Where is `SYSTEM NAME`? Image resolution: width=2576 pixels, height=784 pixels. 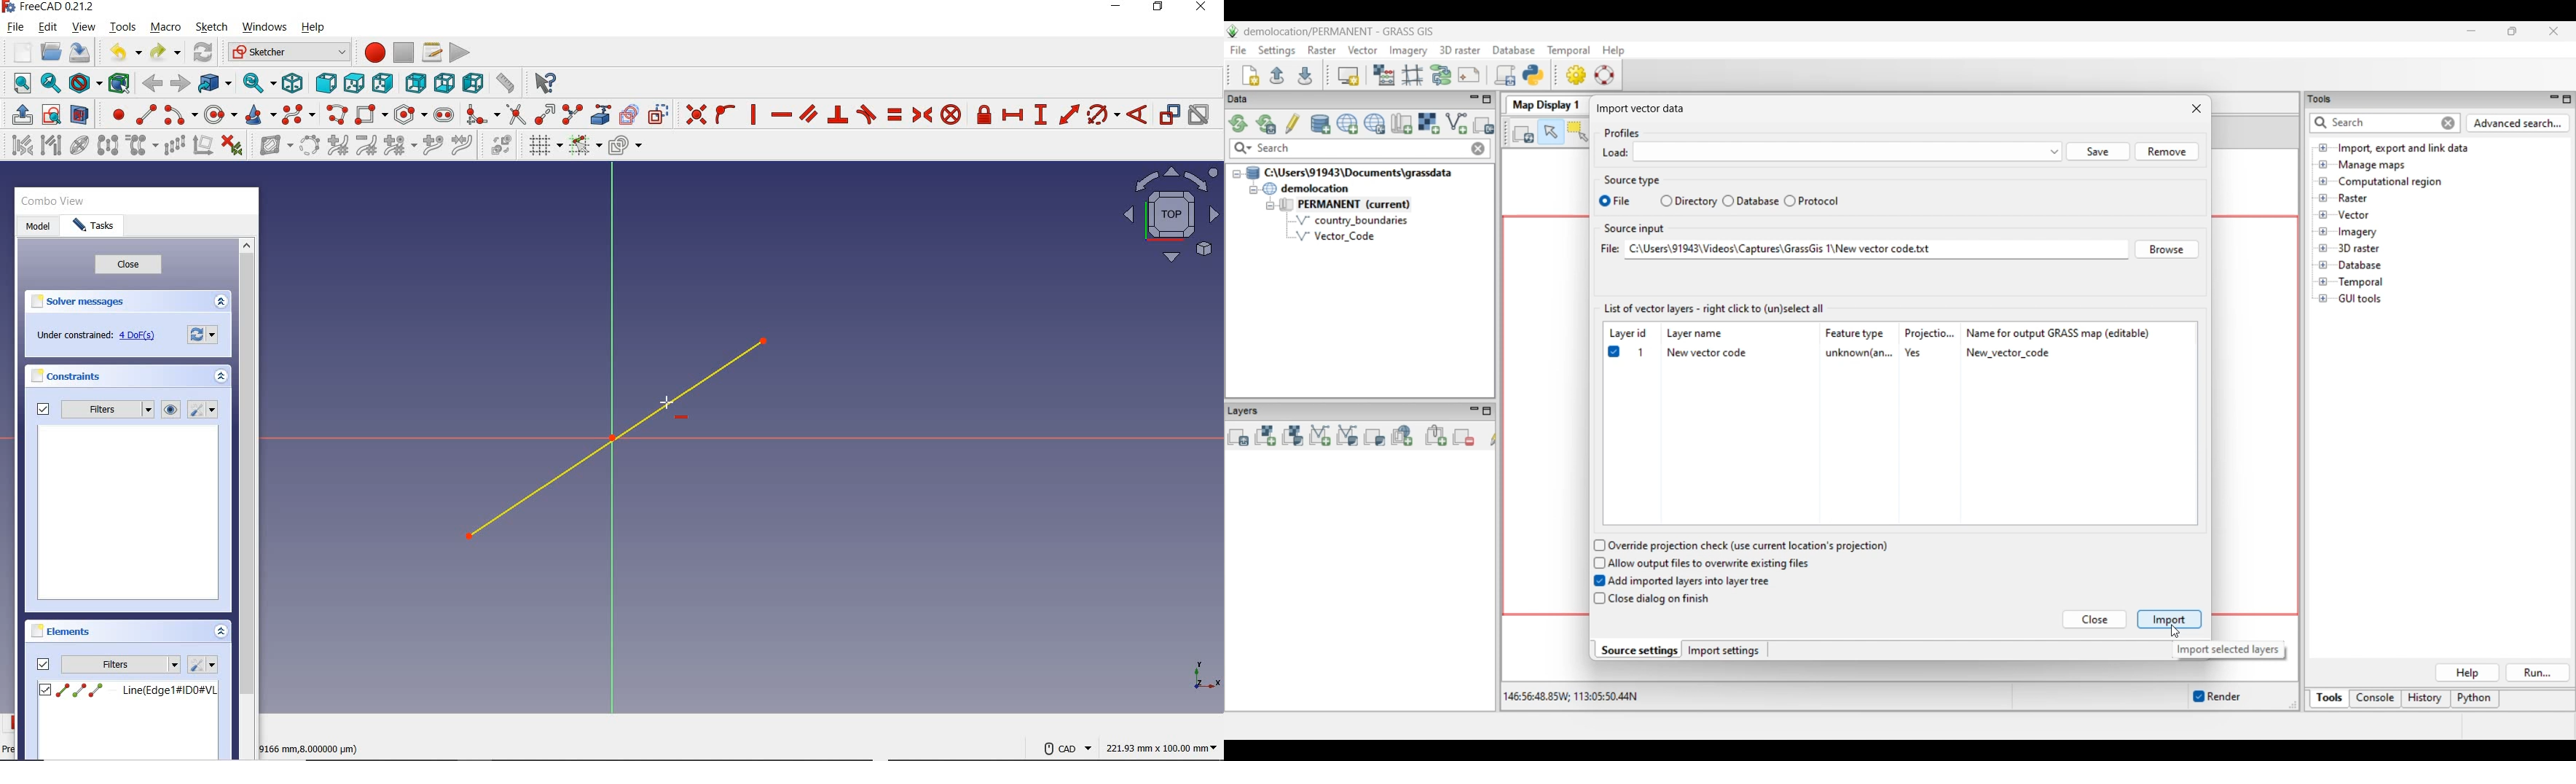
SYSTEM NAME is located at coordinates (52, 7).